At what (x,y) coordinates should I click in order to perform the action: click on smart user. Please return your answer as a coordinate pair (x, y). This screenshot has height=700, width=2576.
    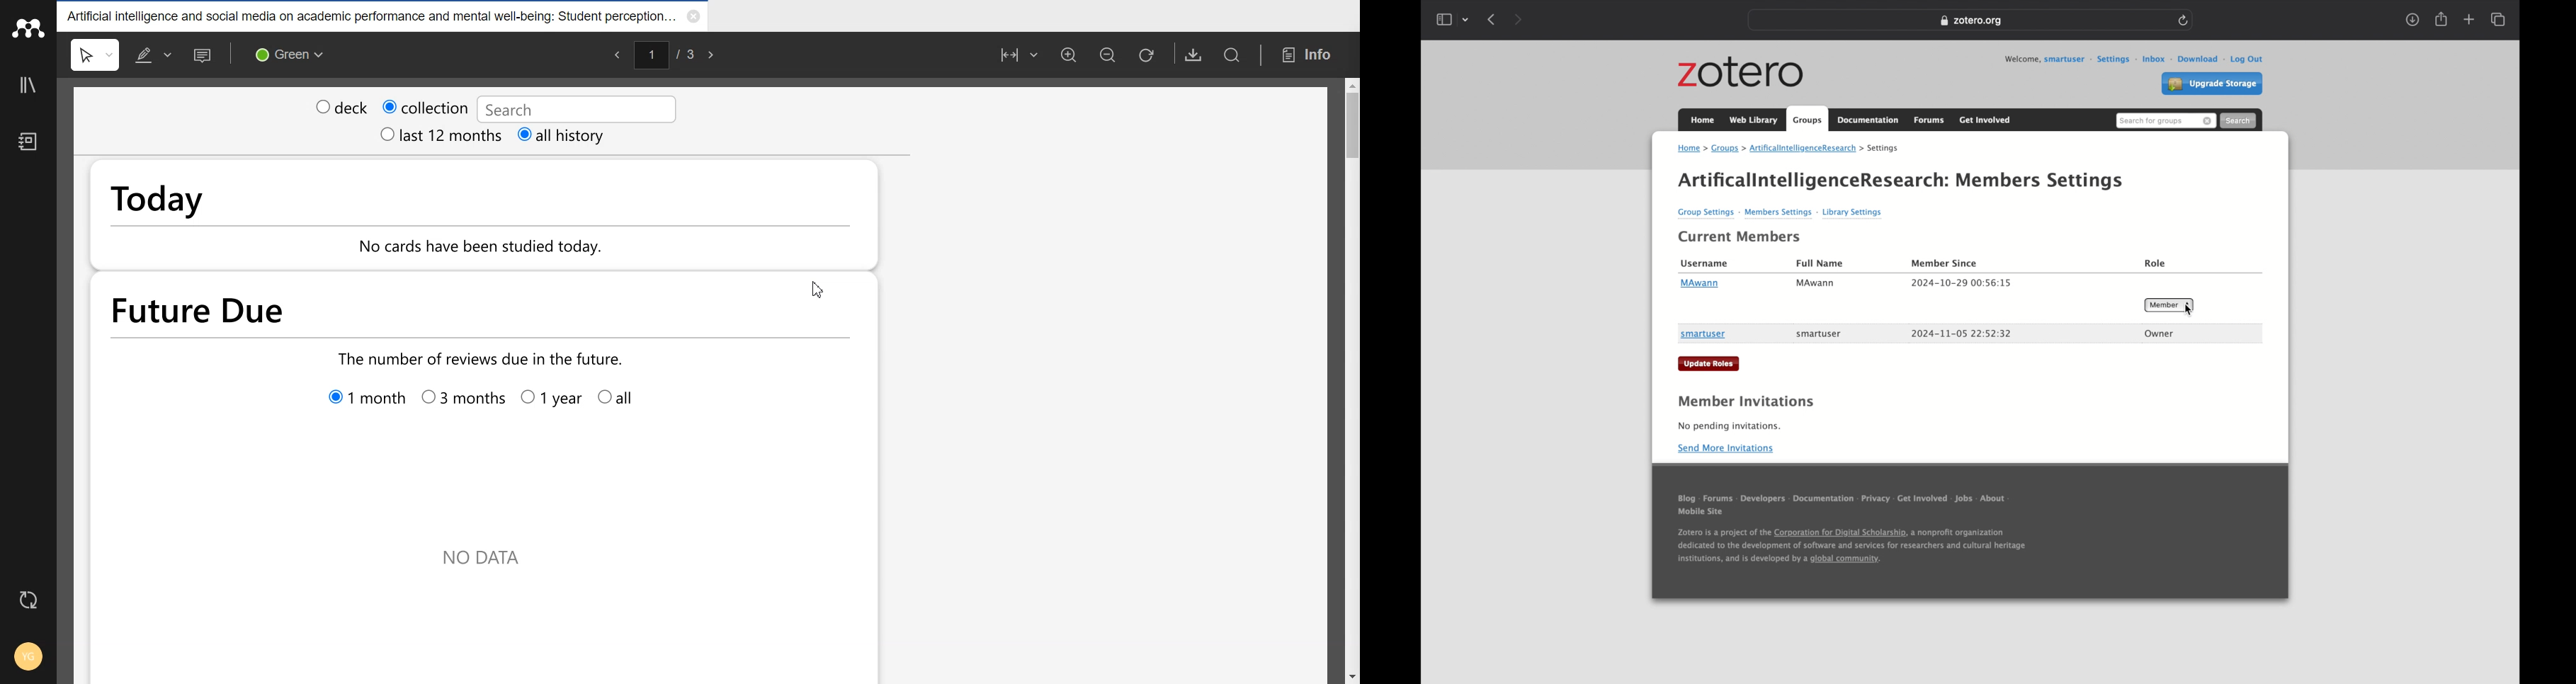
    Looking at the image, I should click on (1819, 334).